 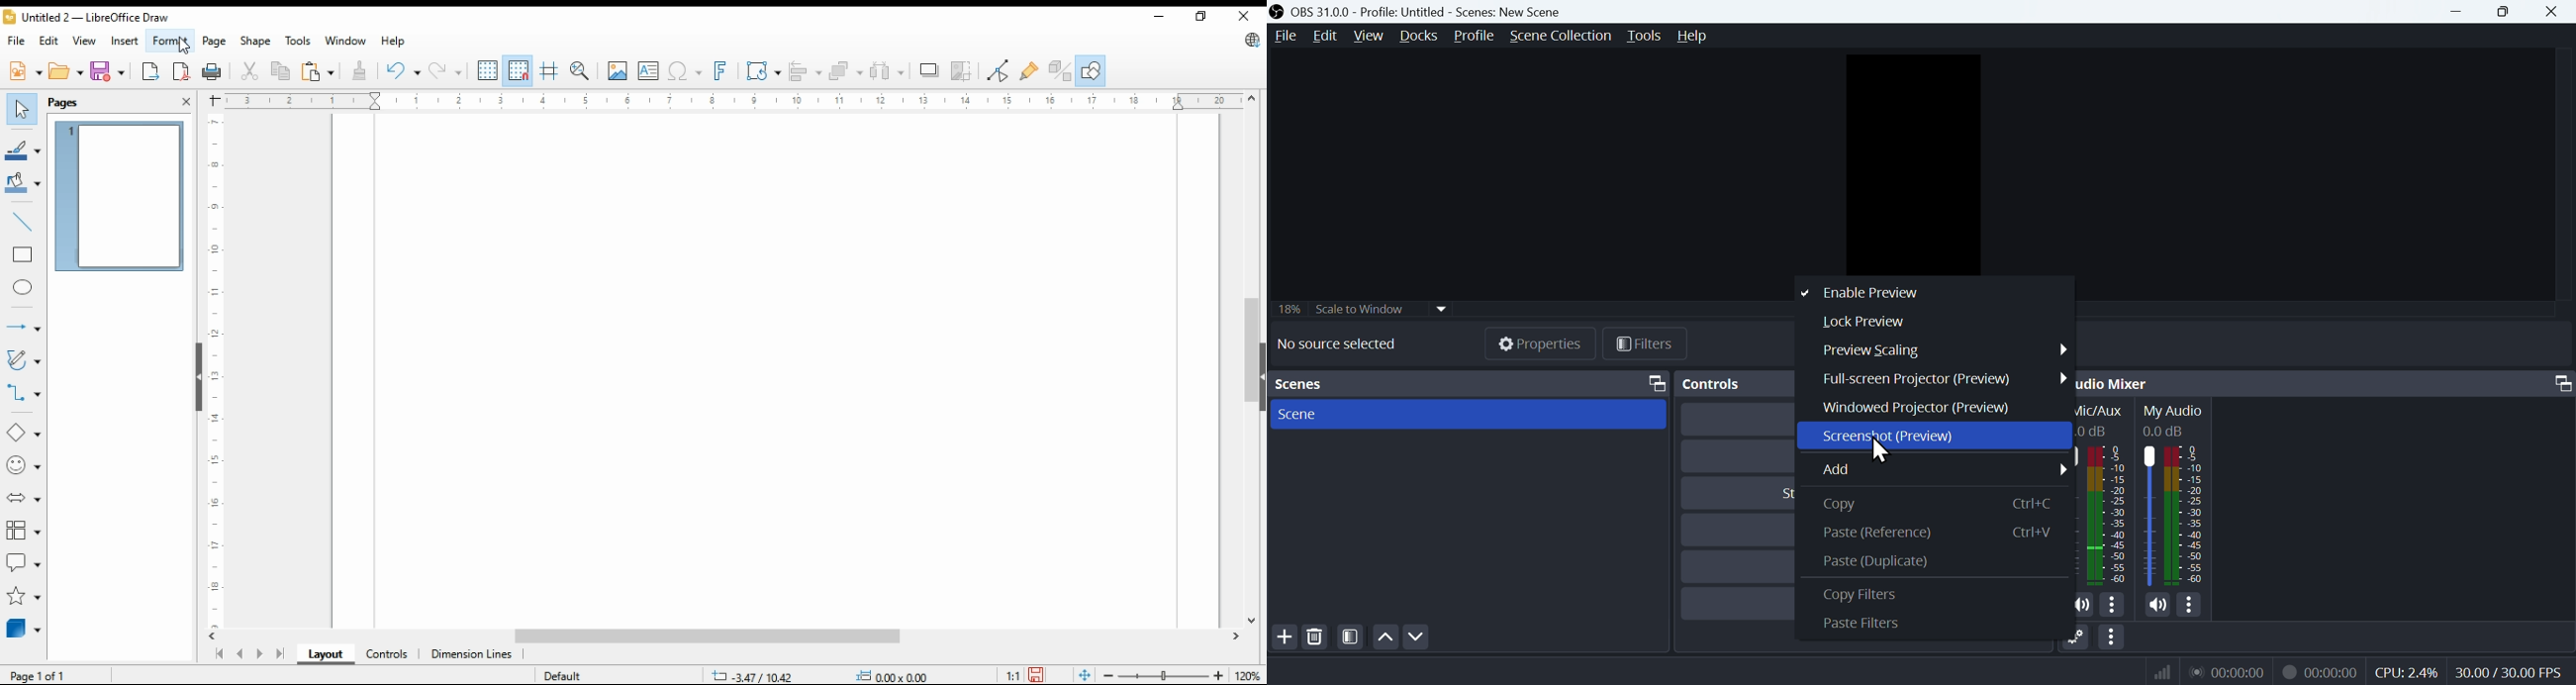 What do you see at coordinates (648, 70) in the screenshot?
I see `insert text box` at bounding box center [648, 70].